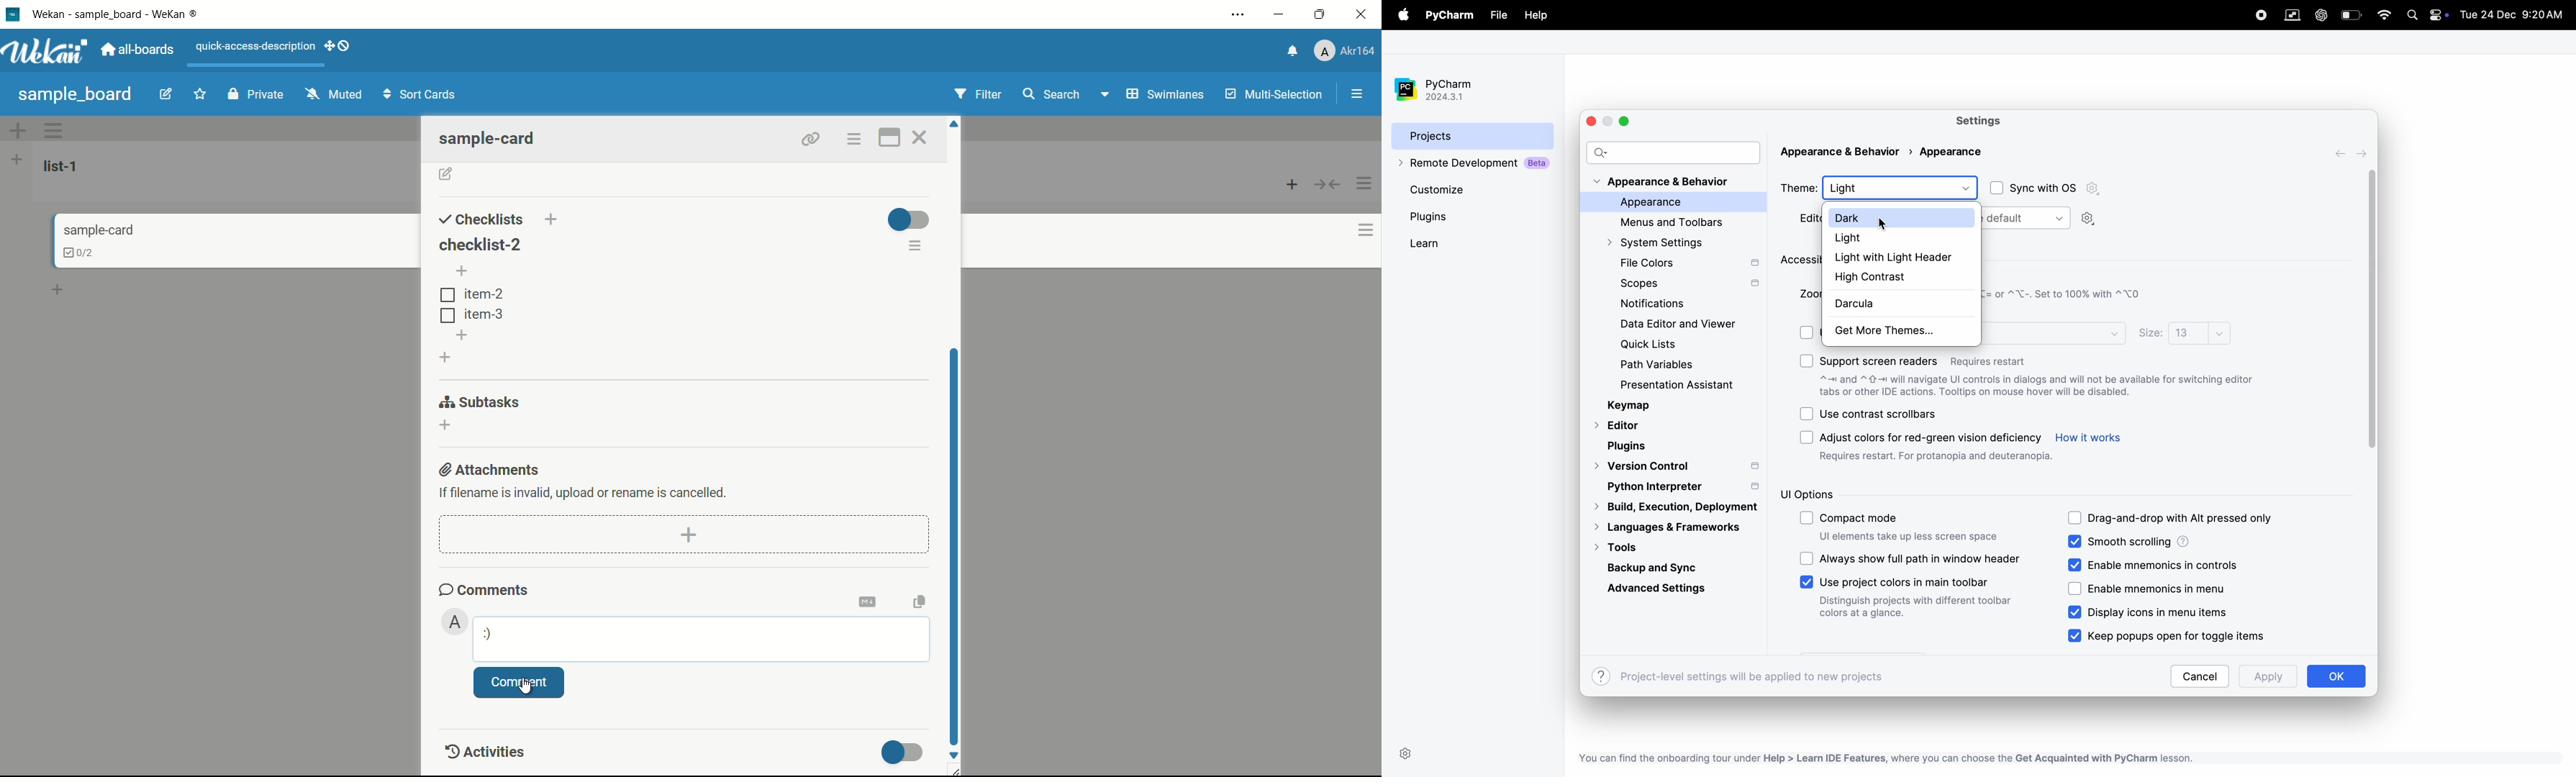 This screenshot has height=784, width=2576. Describe the element at coordinates (1620, 427) in the screenshot. I see `editor` at that location.